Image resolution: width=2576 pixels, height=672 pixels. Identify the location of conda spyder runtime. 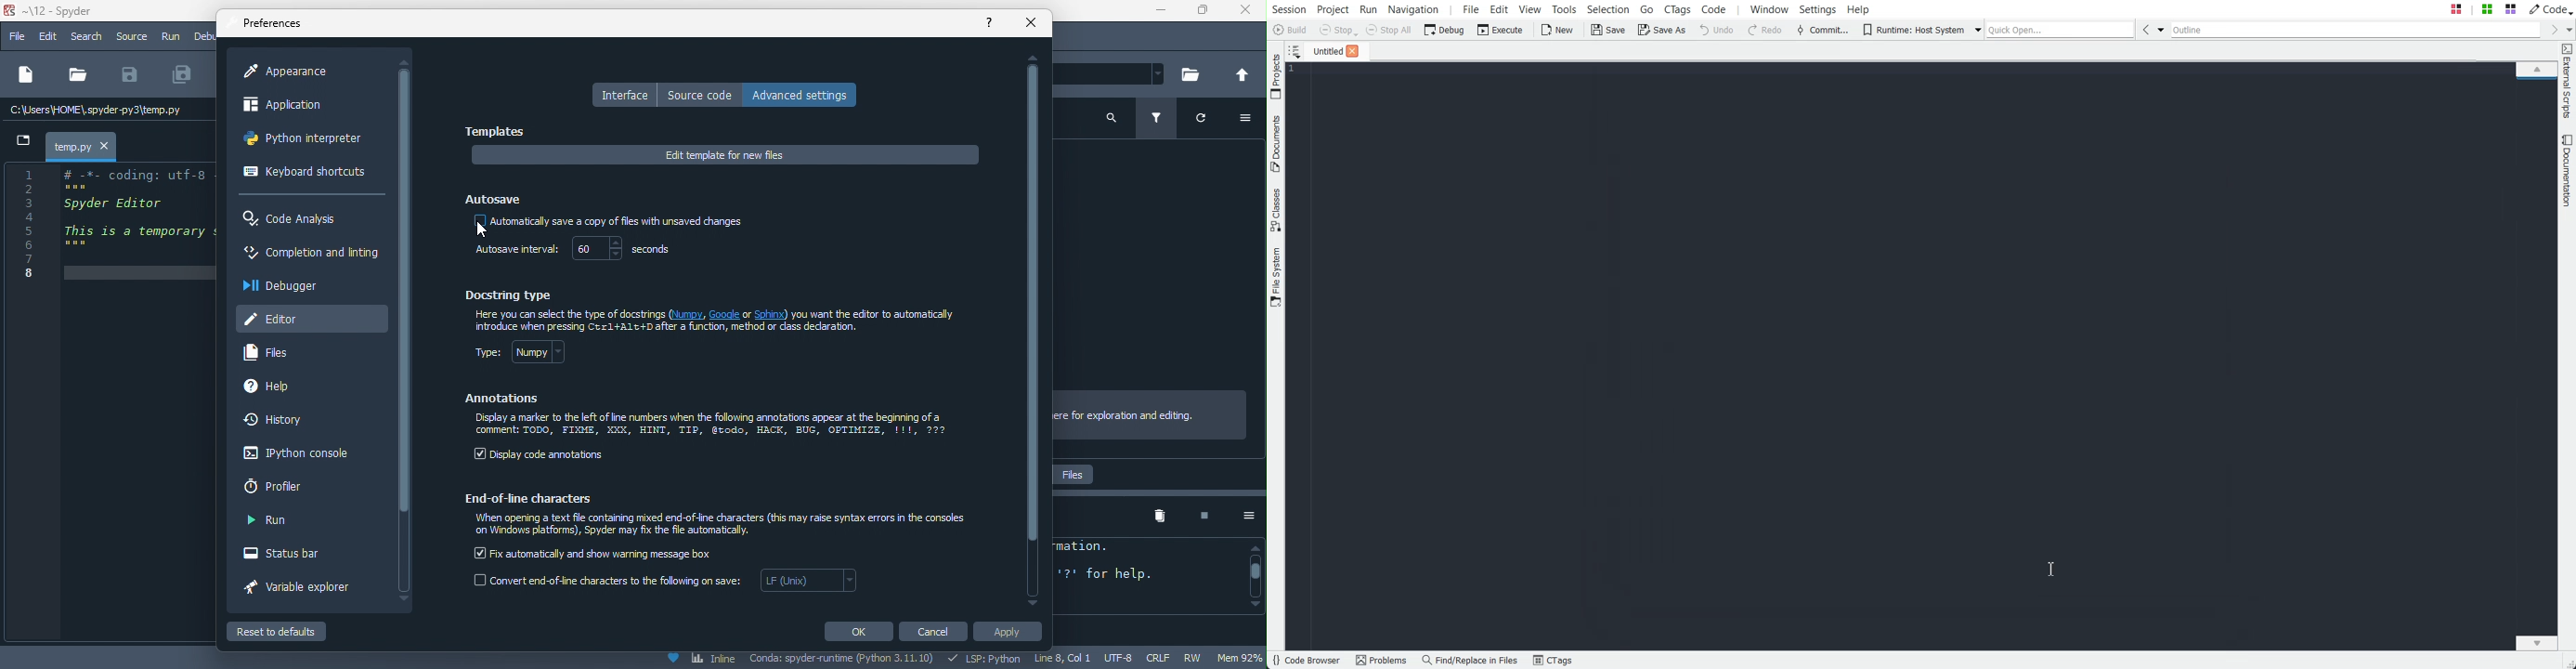
(843, 660).